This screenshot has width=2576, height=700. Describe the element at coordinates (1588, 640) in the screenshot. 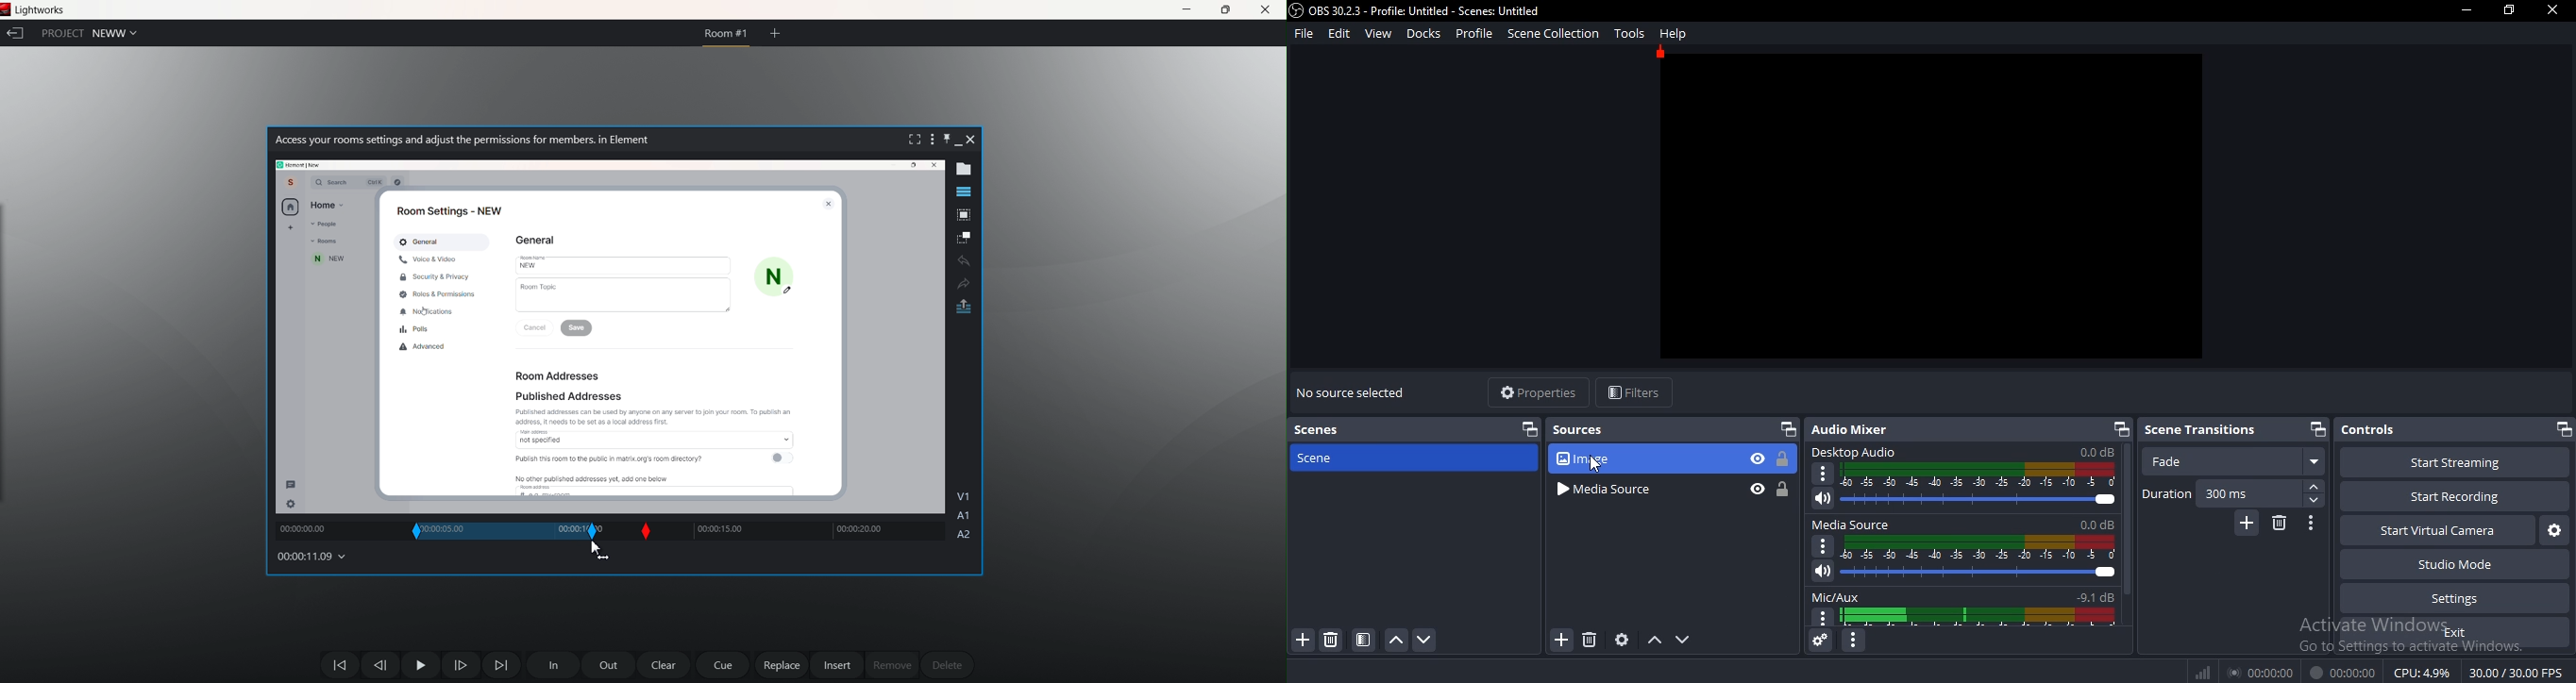

I see `remove sources` at that location.